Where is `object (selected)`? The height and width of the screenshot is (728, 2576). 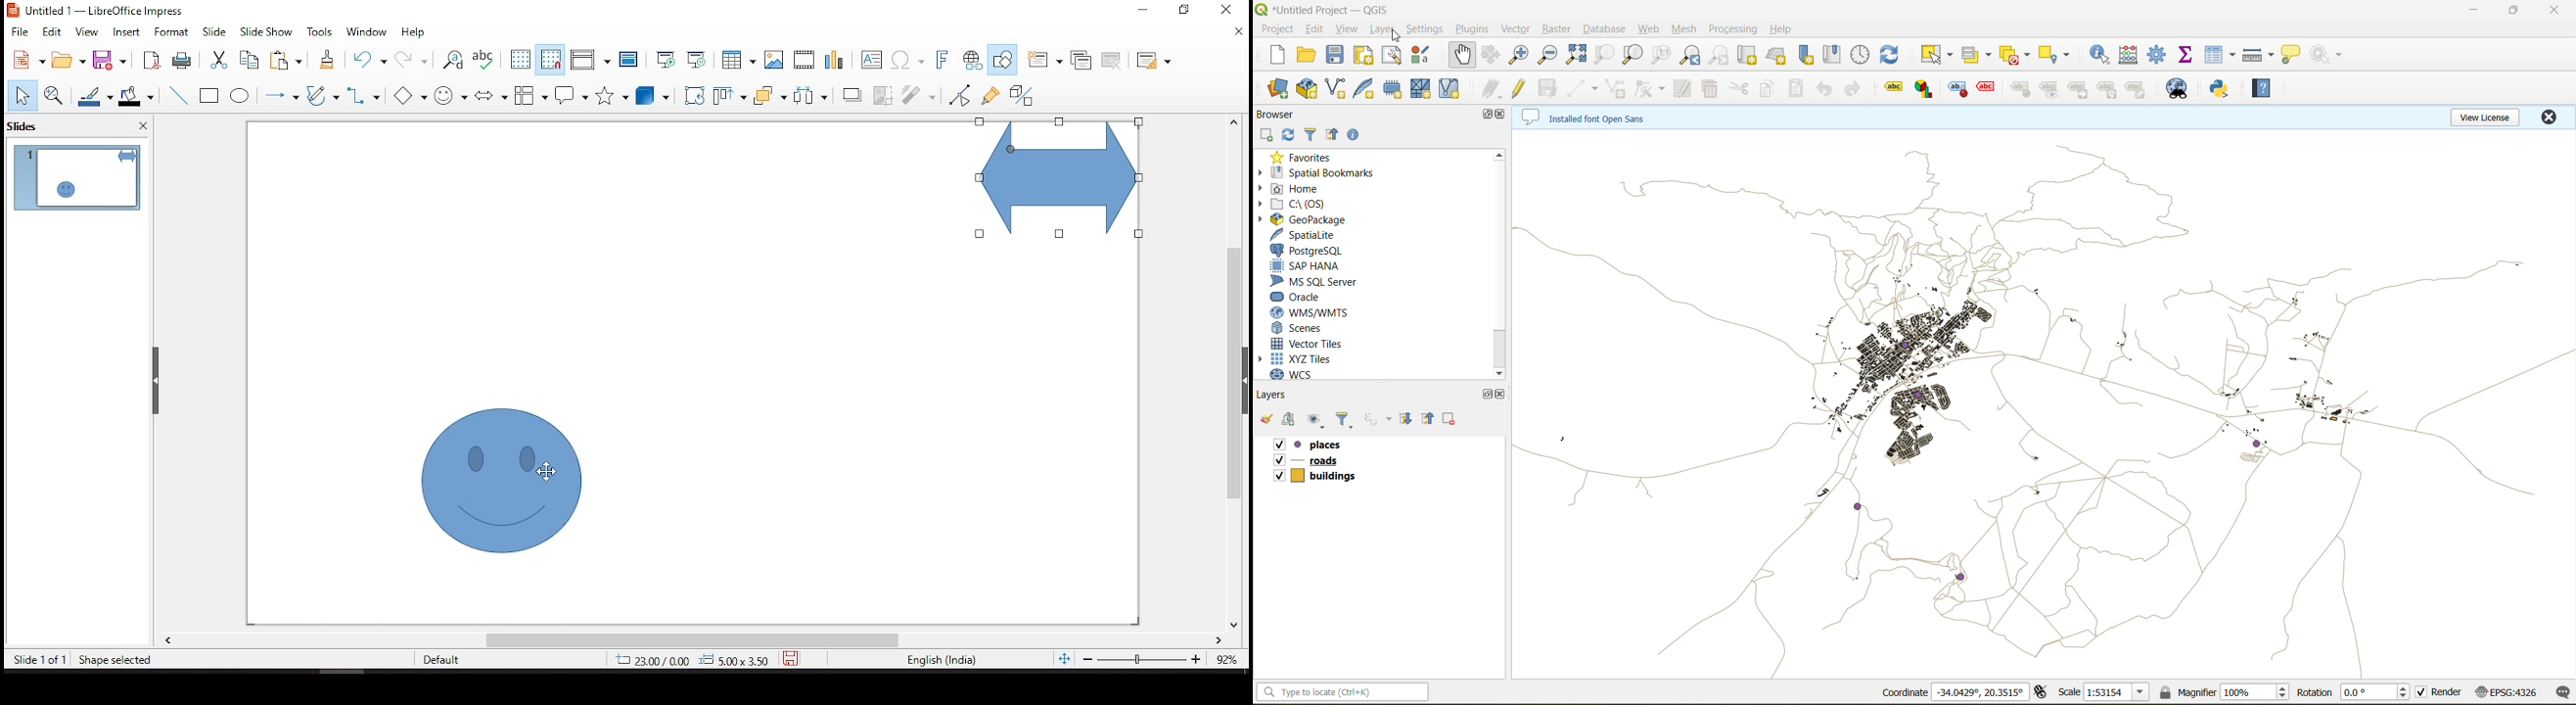
object (selected) is located at coordinates (1055, 180).